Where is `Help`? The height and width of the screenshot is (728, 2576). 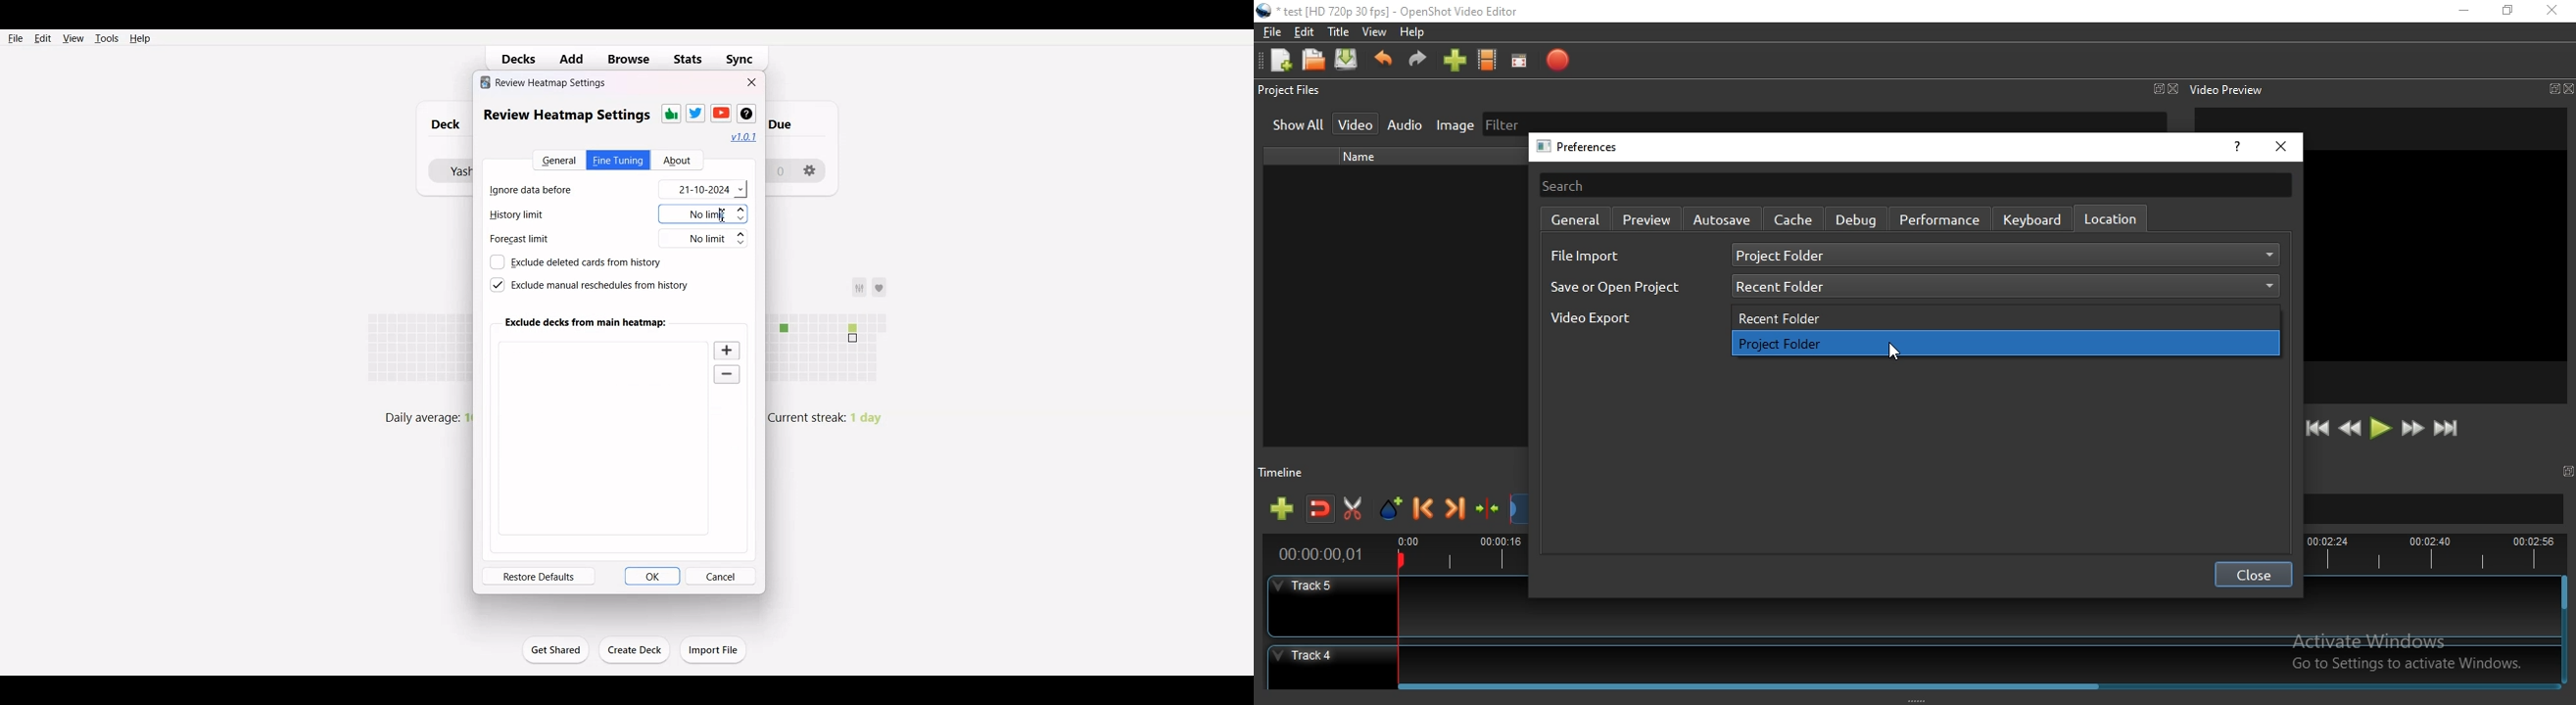 Help is located at coordinates (139, 38).